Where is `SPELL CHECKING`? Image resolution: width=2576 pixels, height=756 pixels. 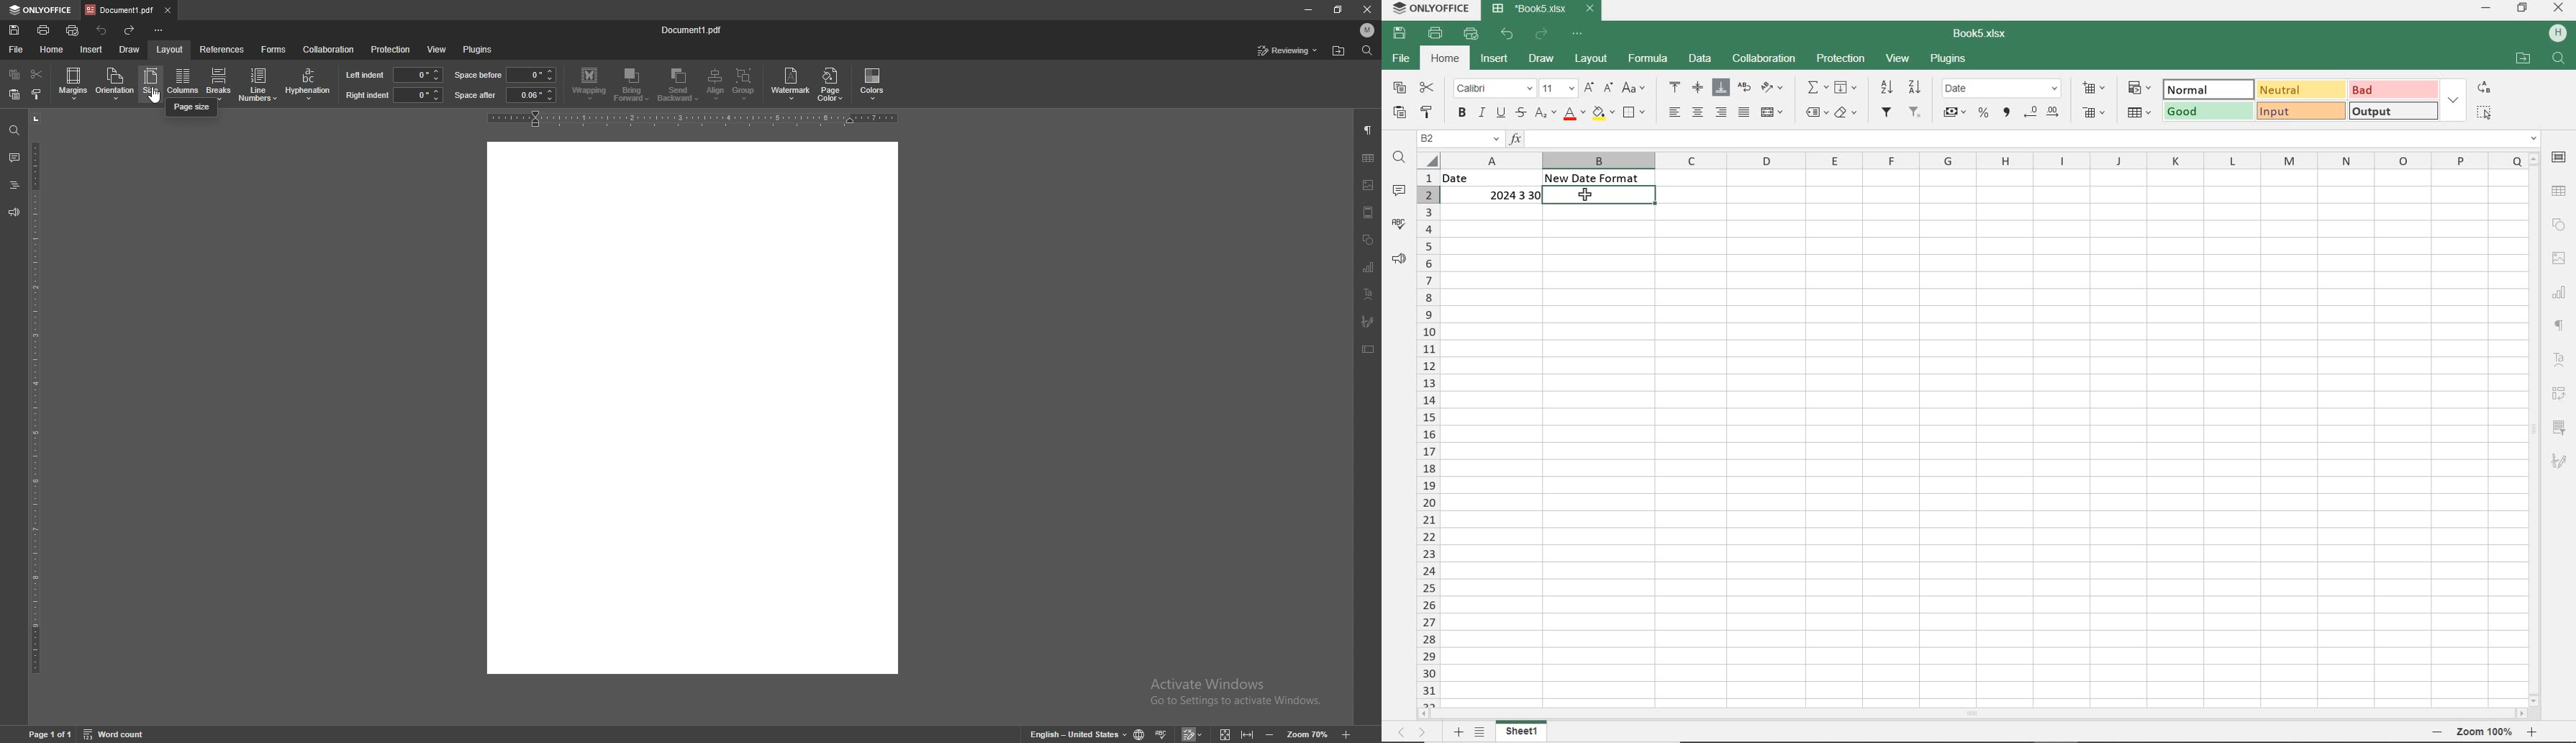
SPELL CHECKING is located at coordinates (1399, 224).